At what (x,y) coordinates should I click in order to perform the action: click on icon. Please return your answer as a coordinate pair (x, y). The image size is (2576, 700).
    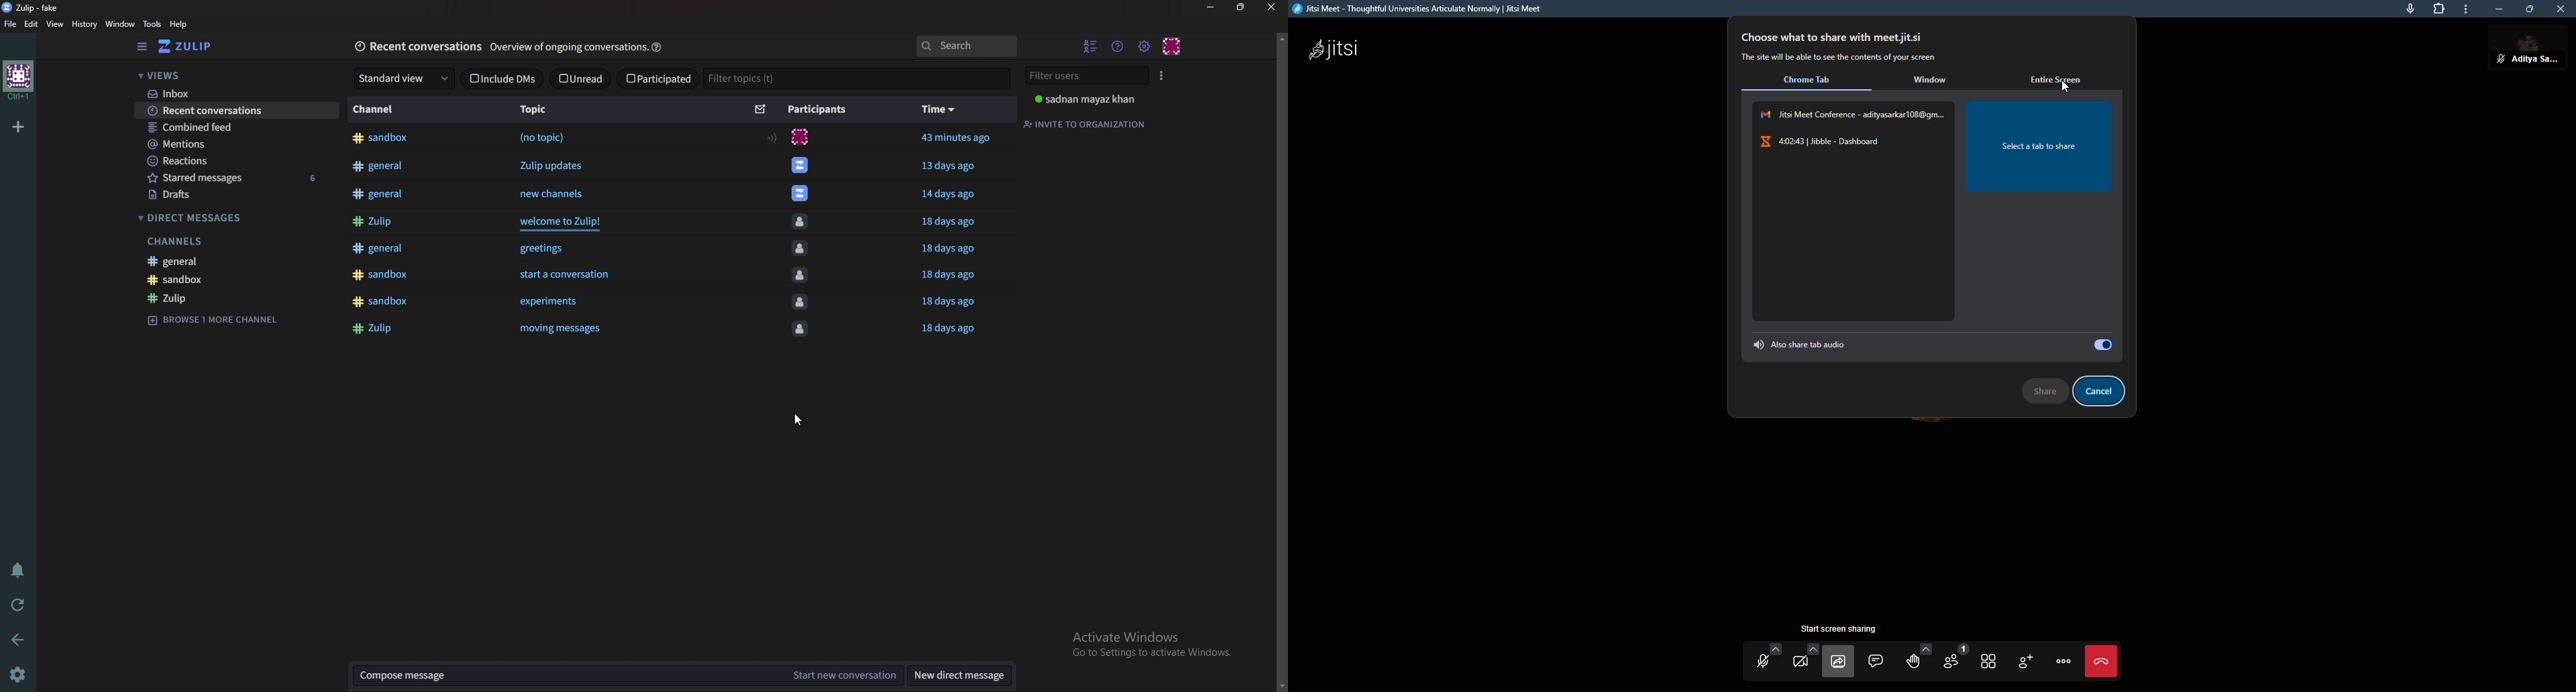
    Looking at the image, I should click on (800, 279).